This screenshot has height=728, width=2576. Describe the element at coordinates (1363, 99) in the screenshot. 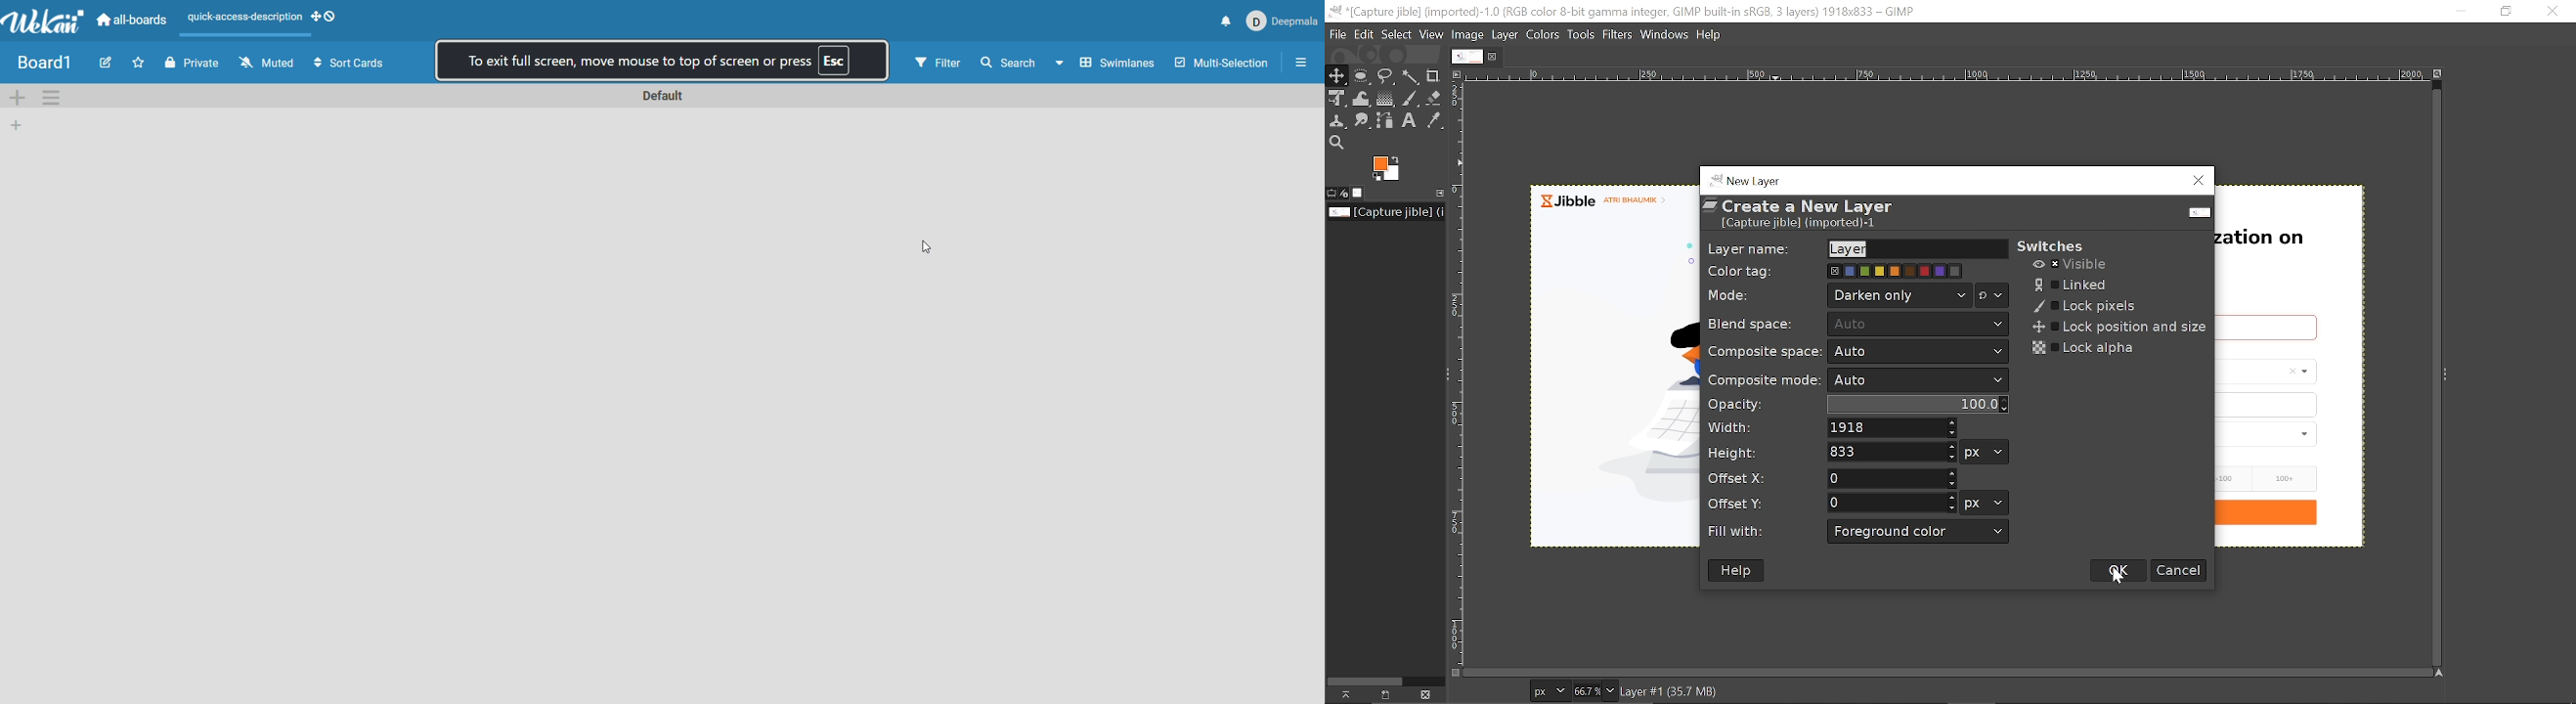

I see `Wrap text tool` at that location.